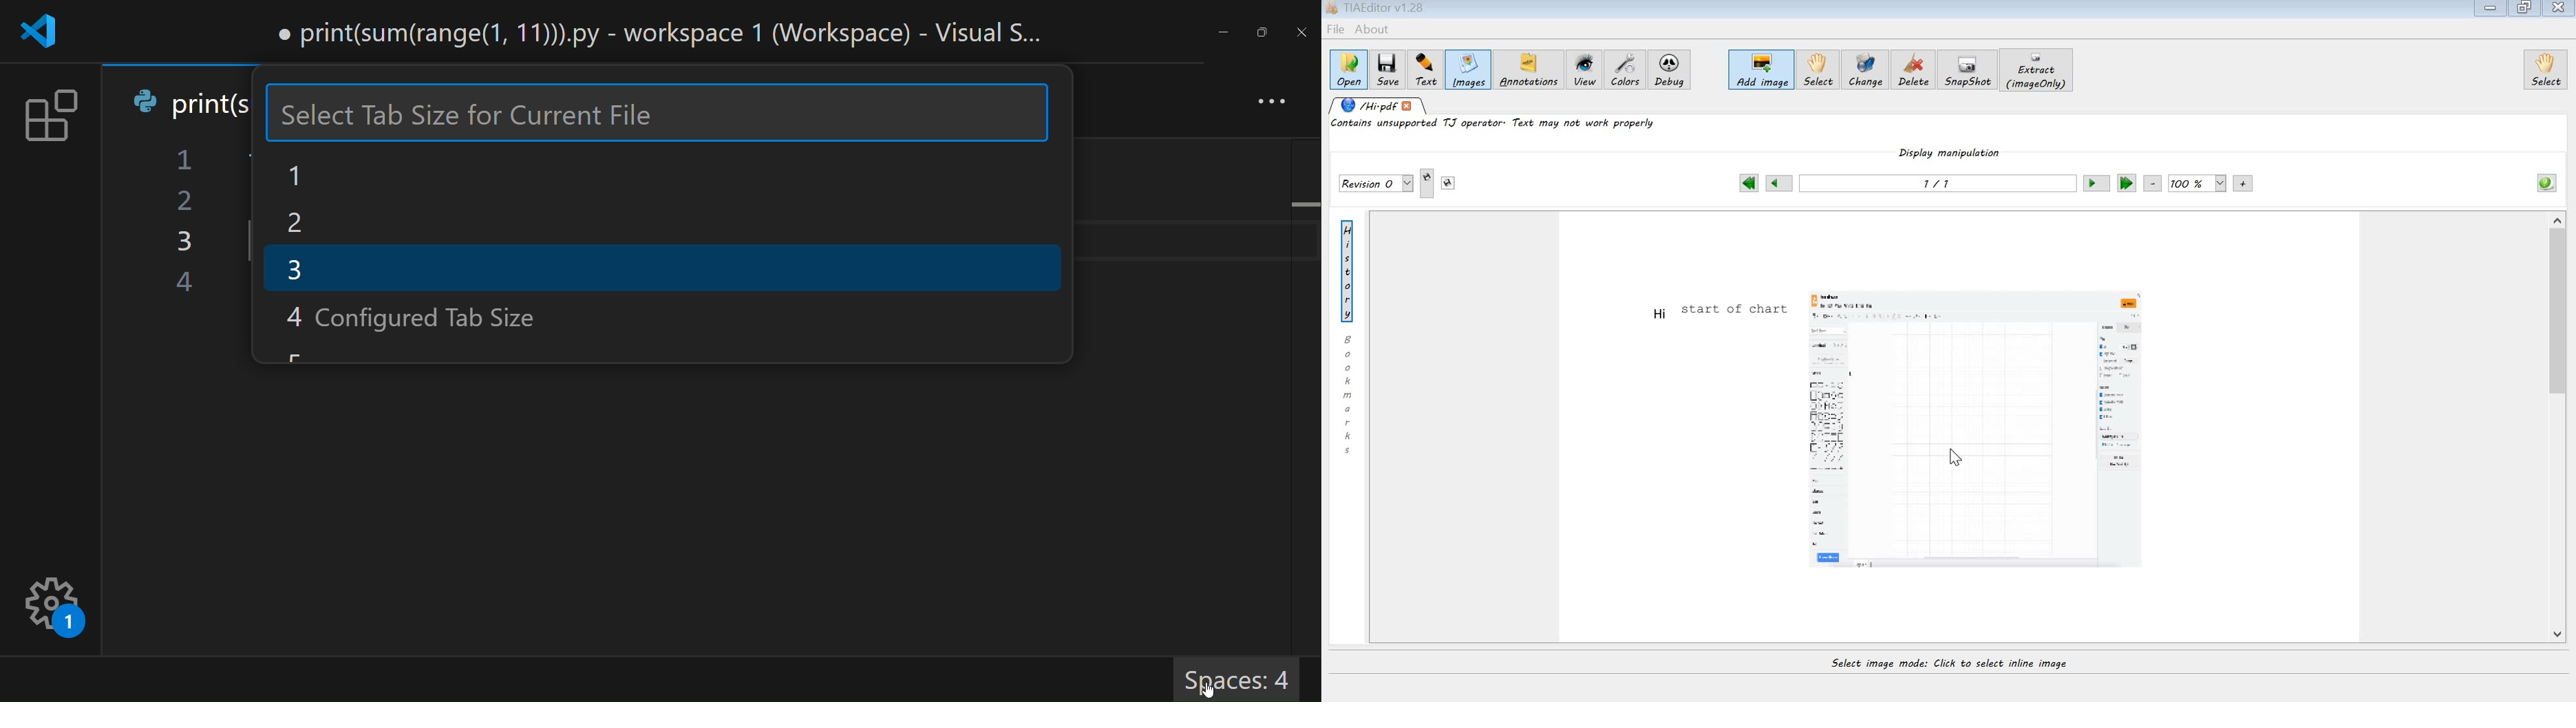  Describe the element at coordinates (36, 34) in the screenshot. I see `logo` at that location.